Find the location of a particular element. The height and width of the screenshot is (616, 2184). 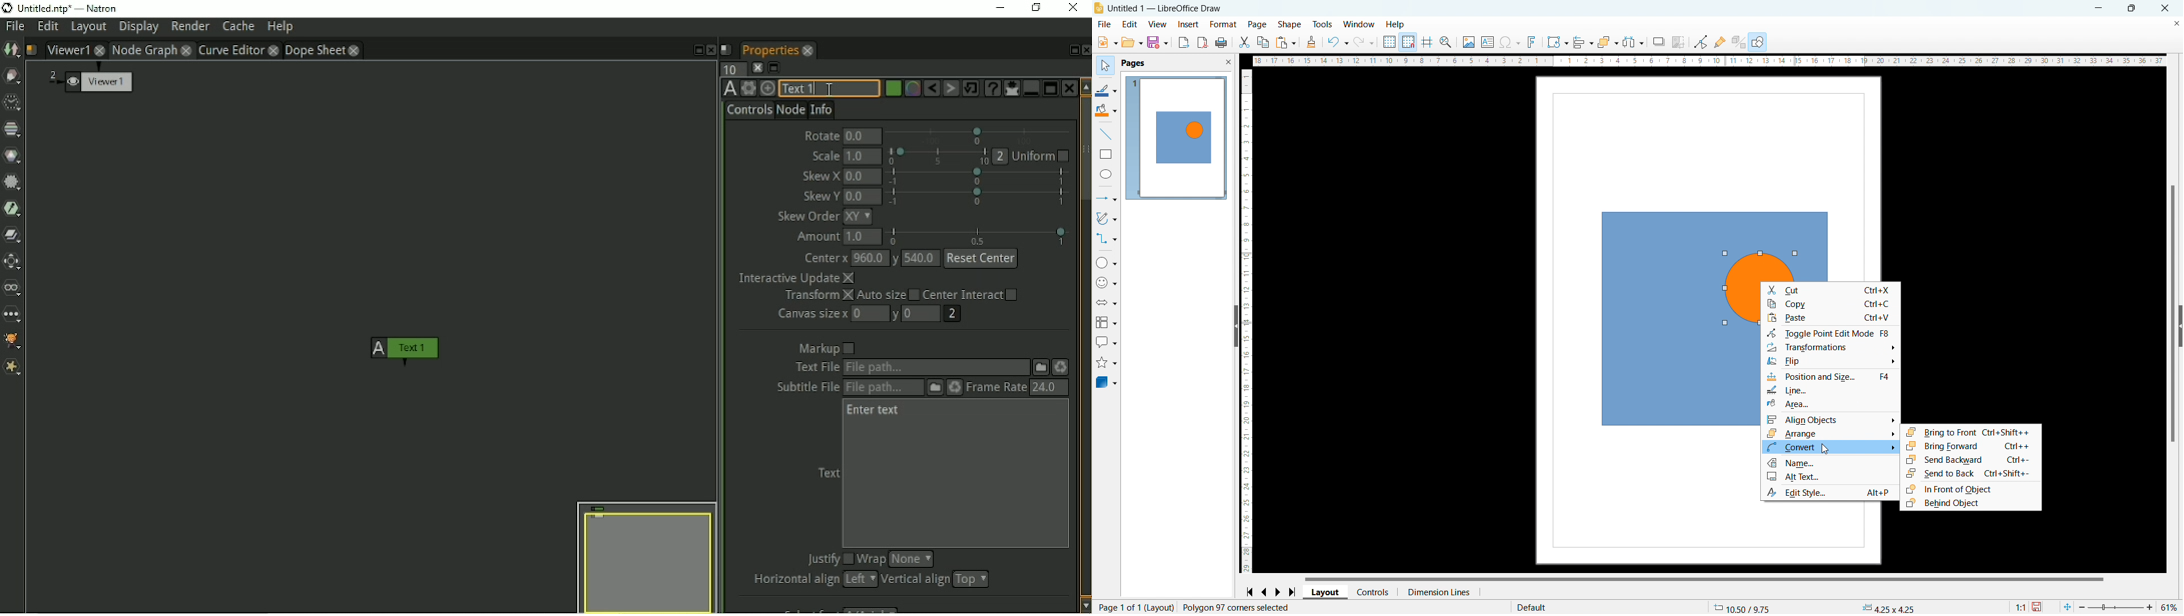

shadow is located at coordinates (1659, 42).